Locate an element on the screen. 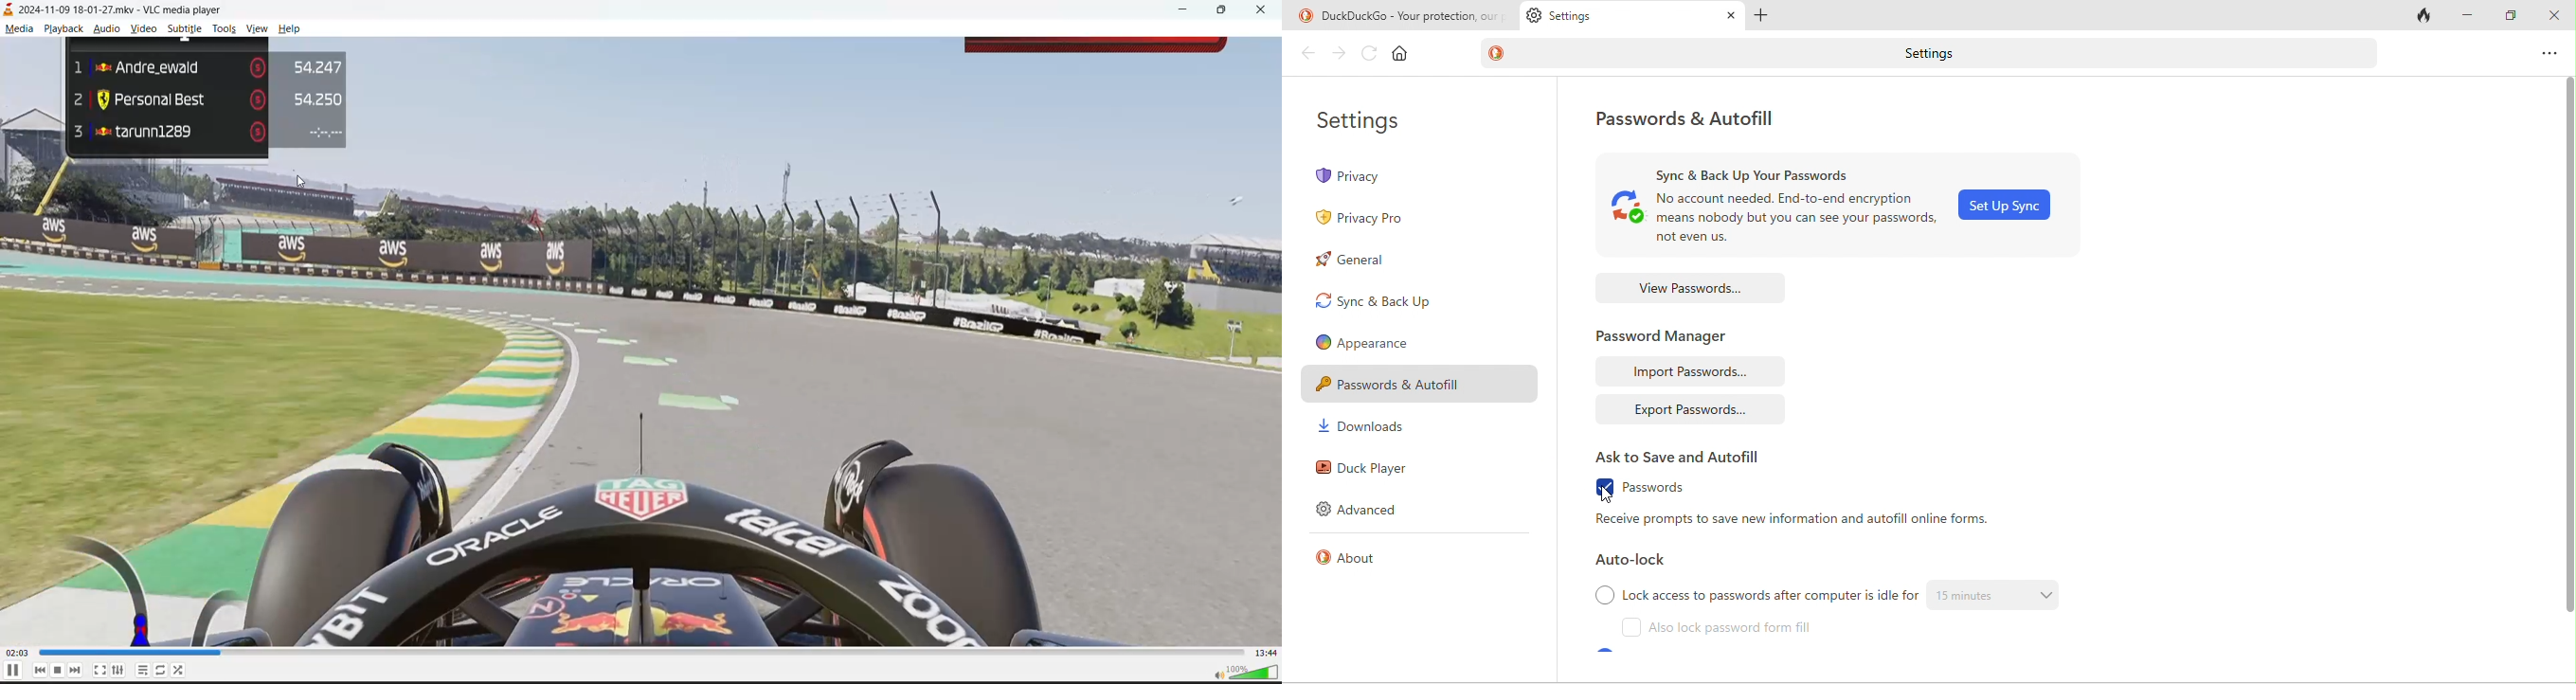 The image size is (2576, 700). minimize is located at coordinates (1187, 11).